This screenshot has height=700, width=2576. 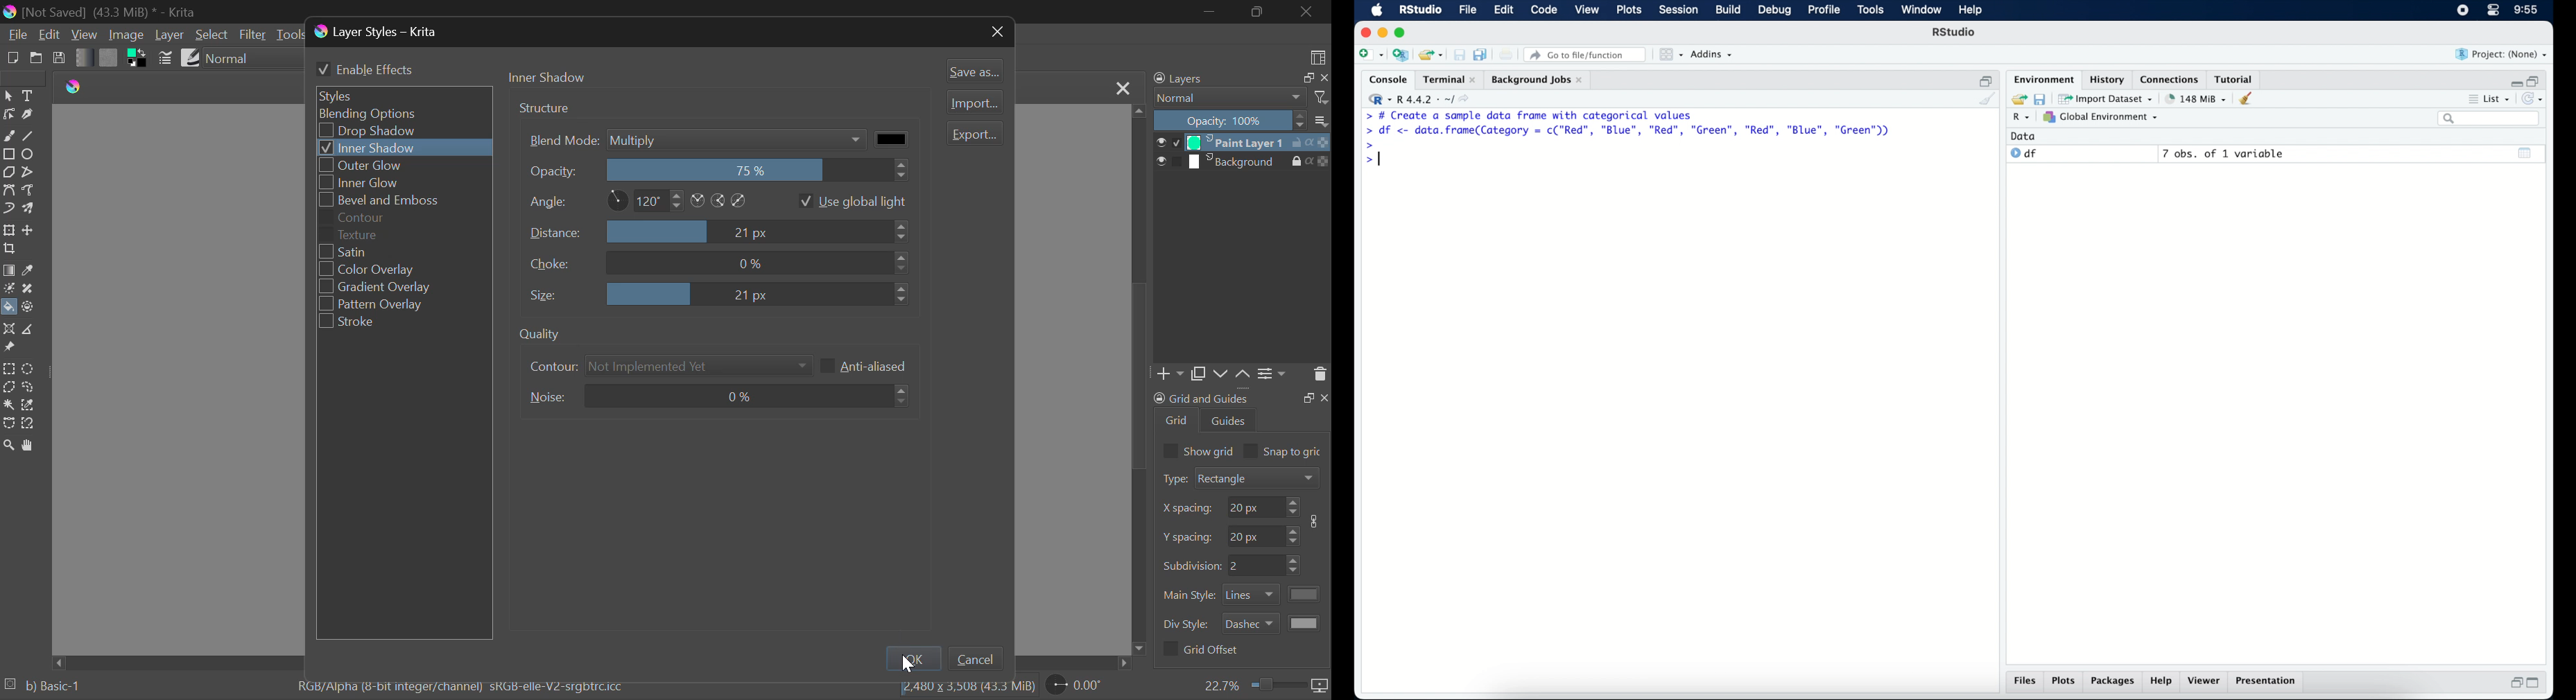 I want to click on 142 MB, so click(x=2196, y=98).